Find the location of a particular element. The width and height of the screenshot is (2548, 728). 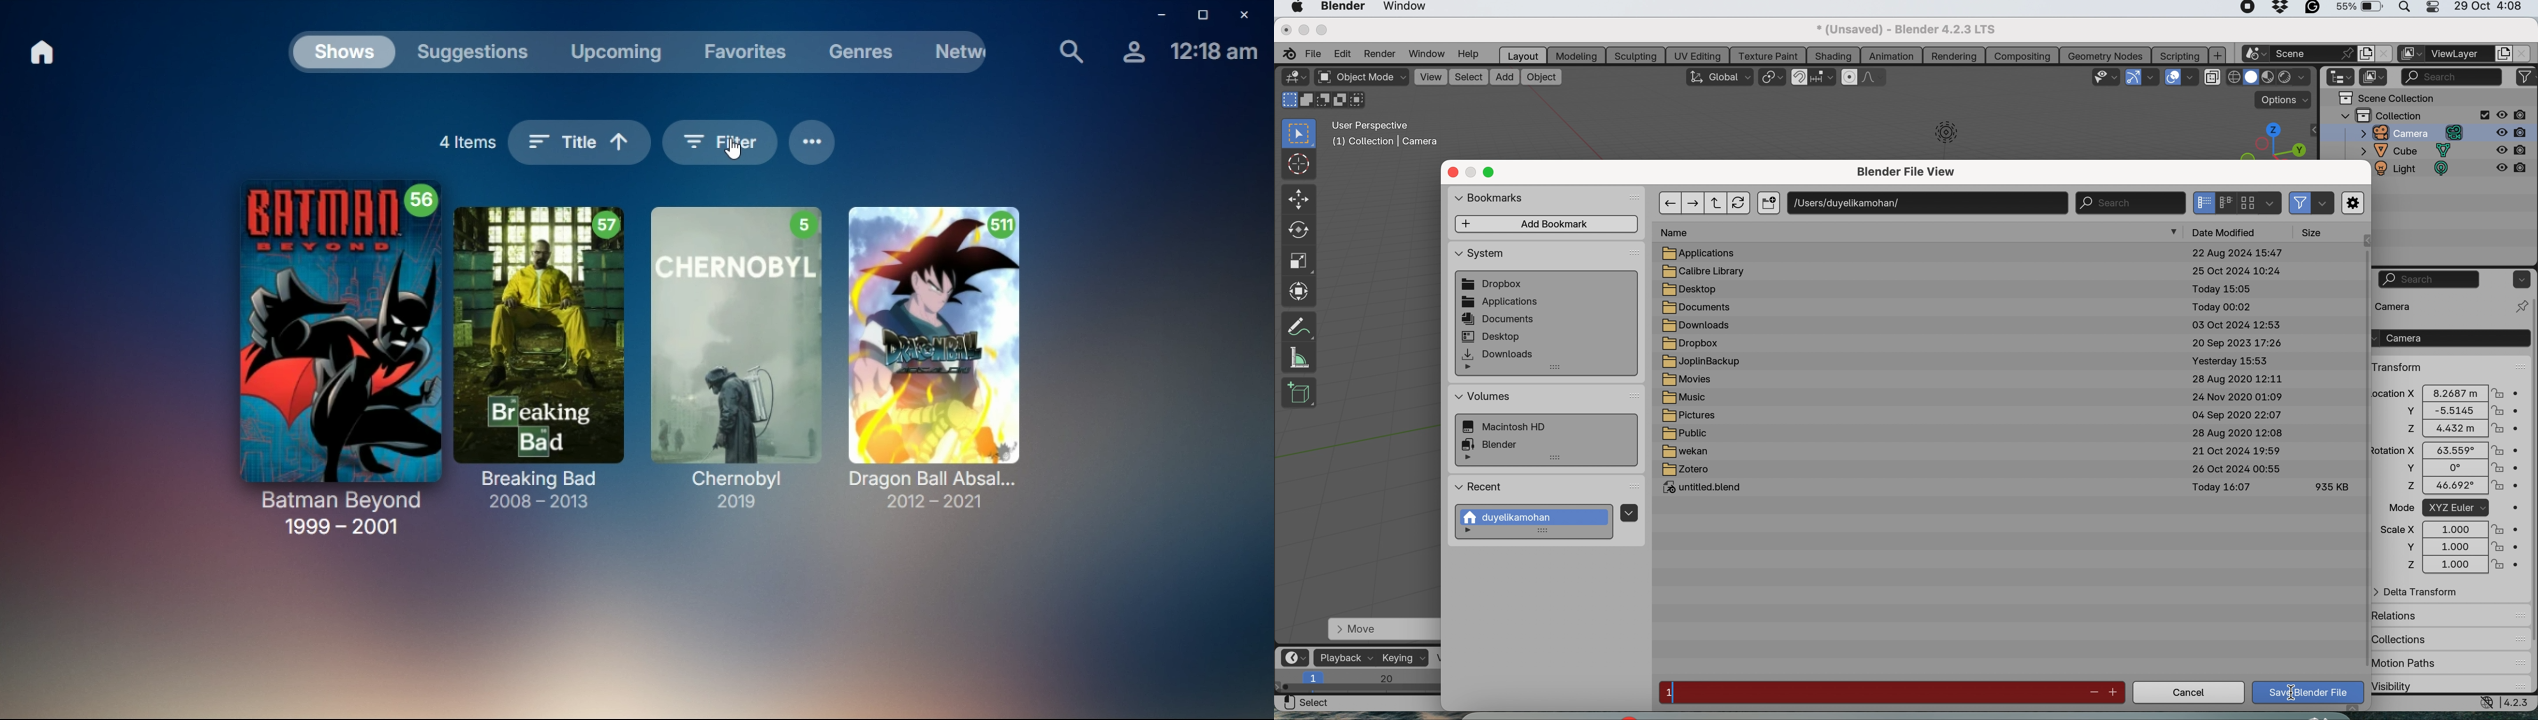

save location is located at coordinates (1929, 202).